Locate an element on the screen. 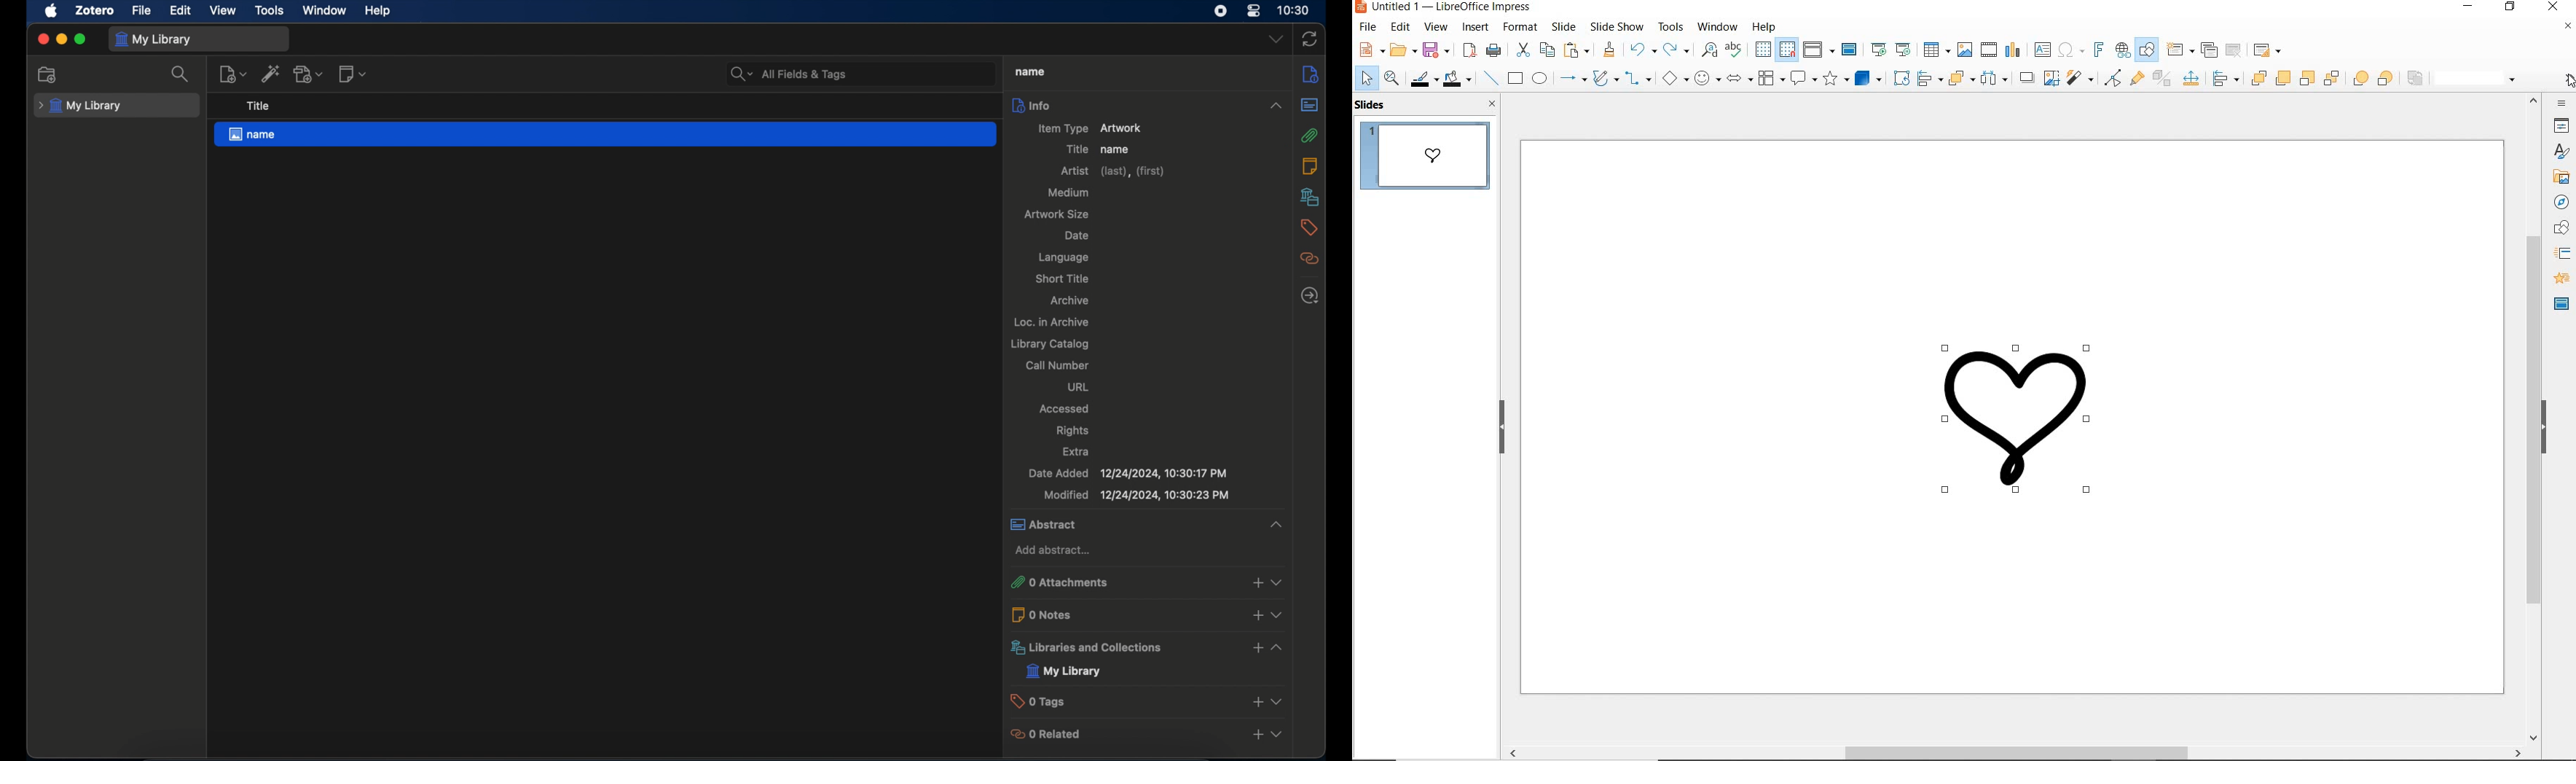 This screenshot has width=2576, height=784. file is located at coordinates (1367, 28).